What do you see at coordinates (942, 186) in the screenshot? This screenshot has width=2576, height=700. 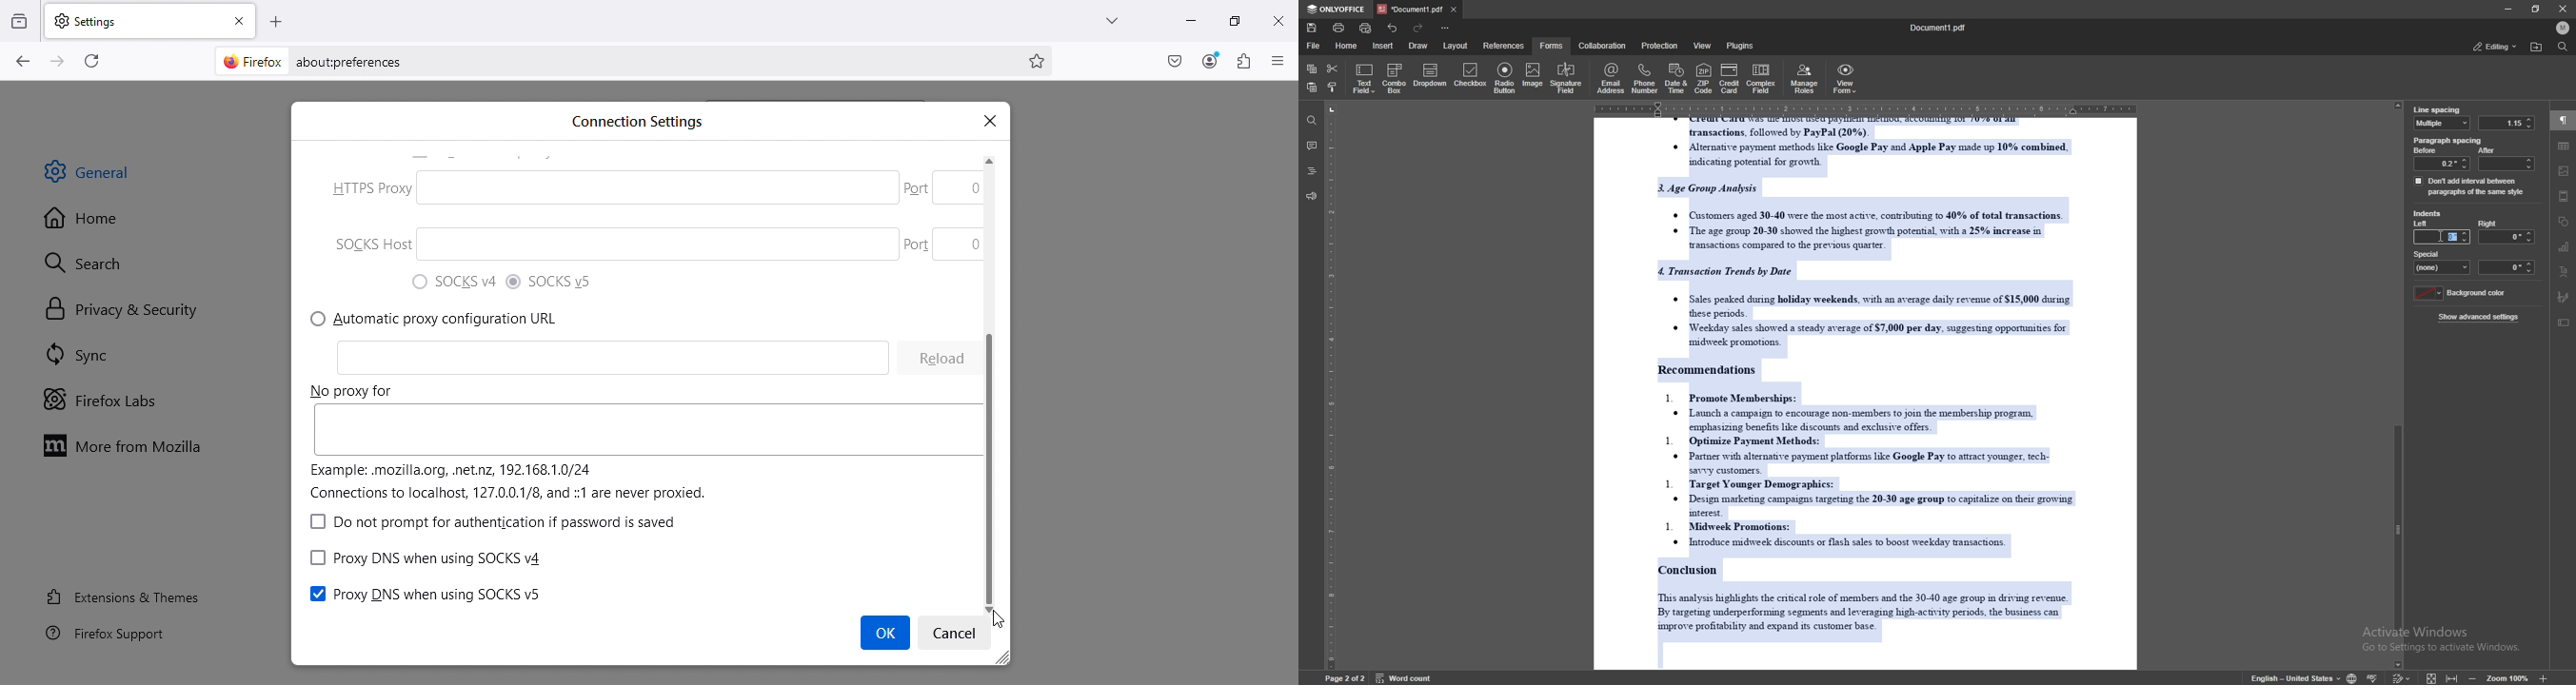 I see `` at bounding box center [942, 186].